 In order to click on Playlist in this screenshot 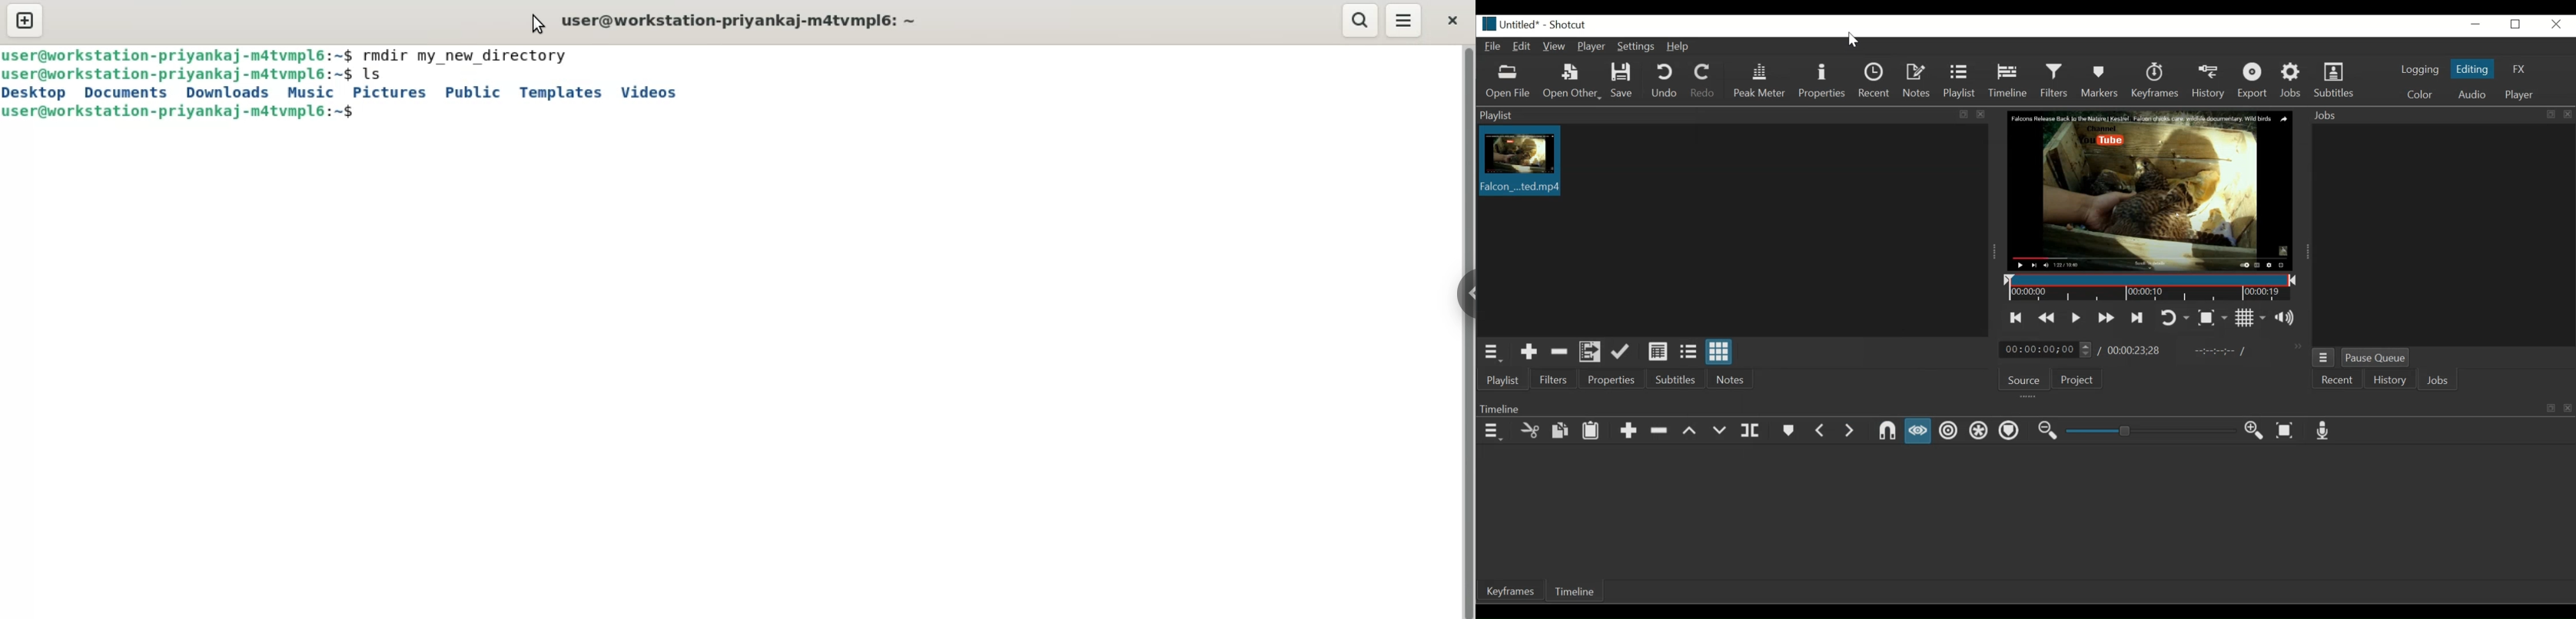, I will do `click(1731, 115)`.